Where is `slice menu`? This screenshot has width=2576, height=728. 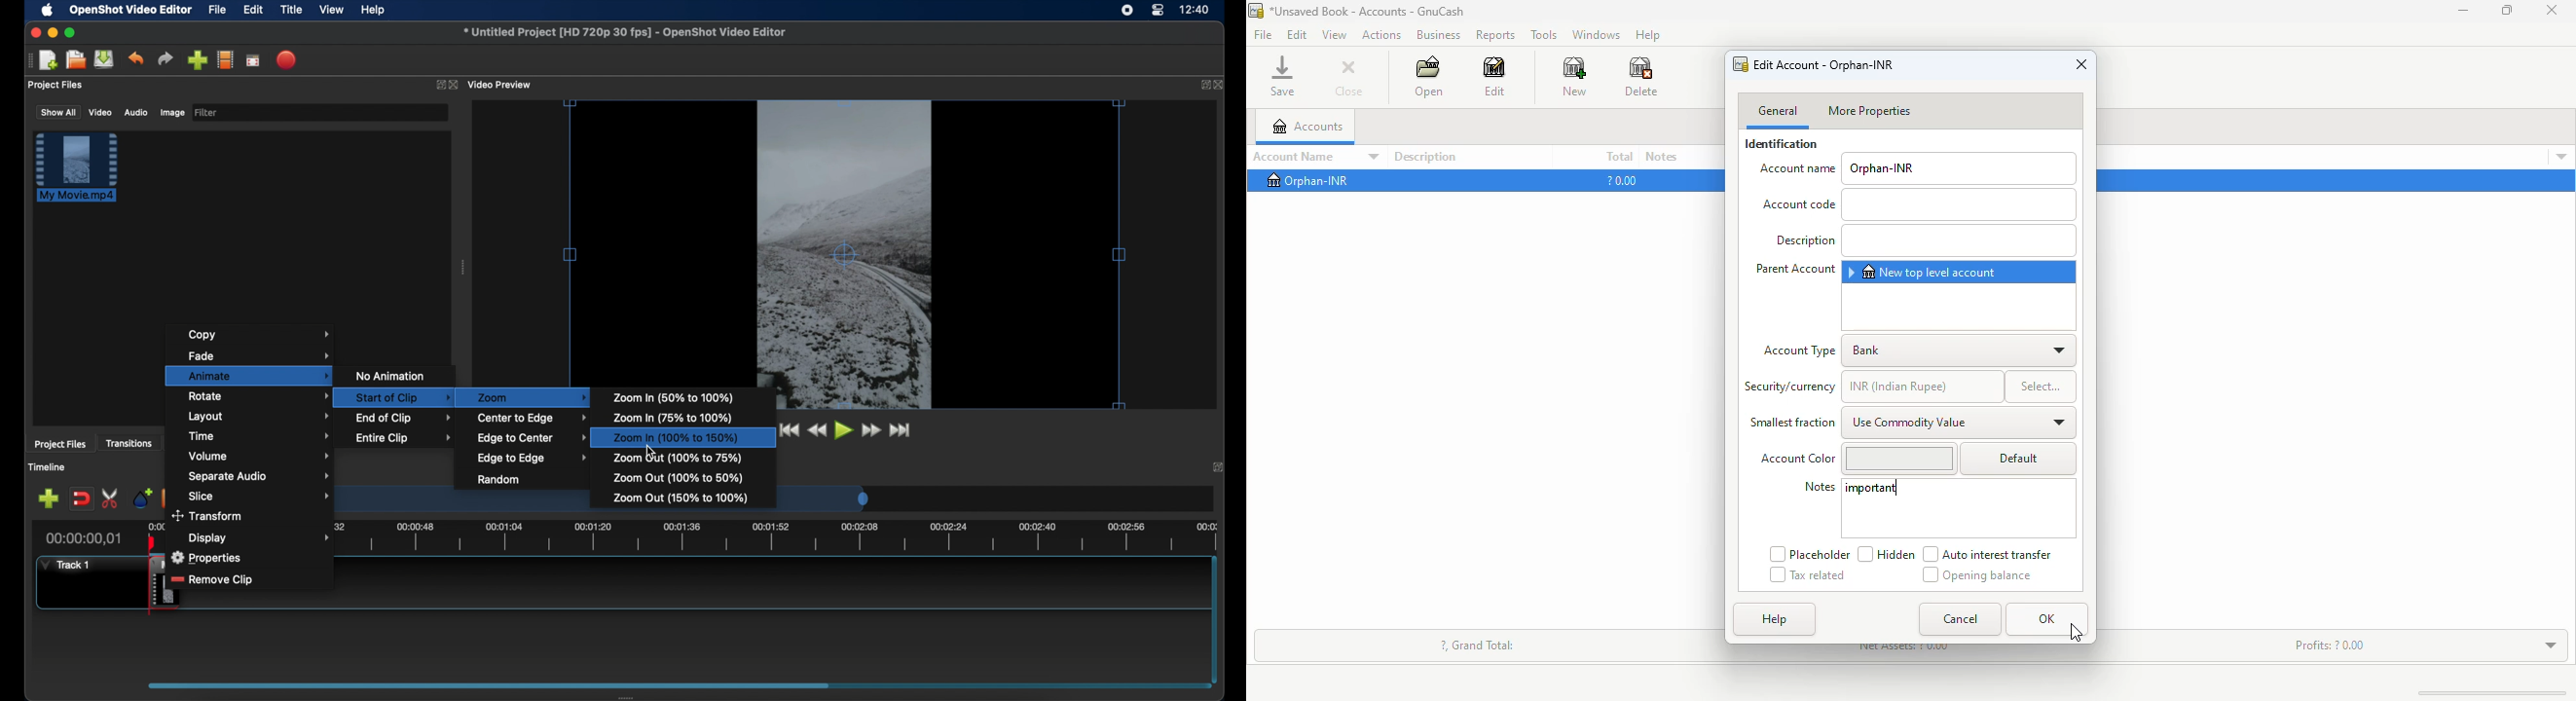
slice menu is located at coordinates (260, 496).